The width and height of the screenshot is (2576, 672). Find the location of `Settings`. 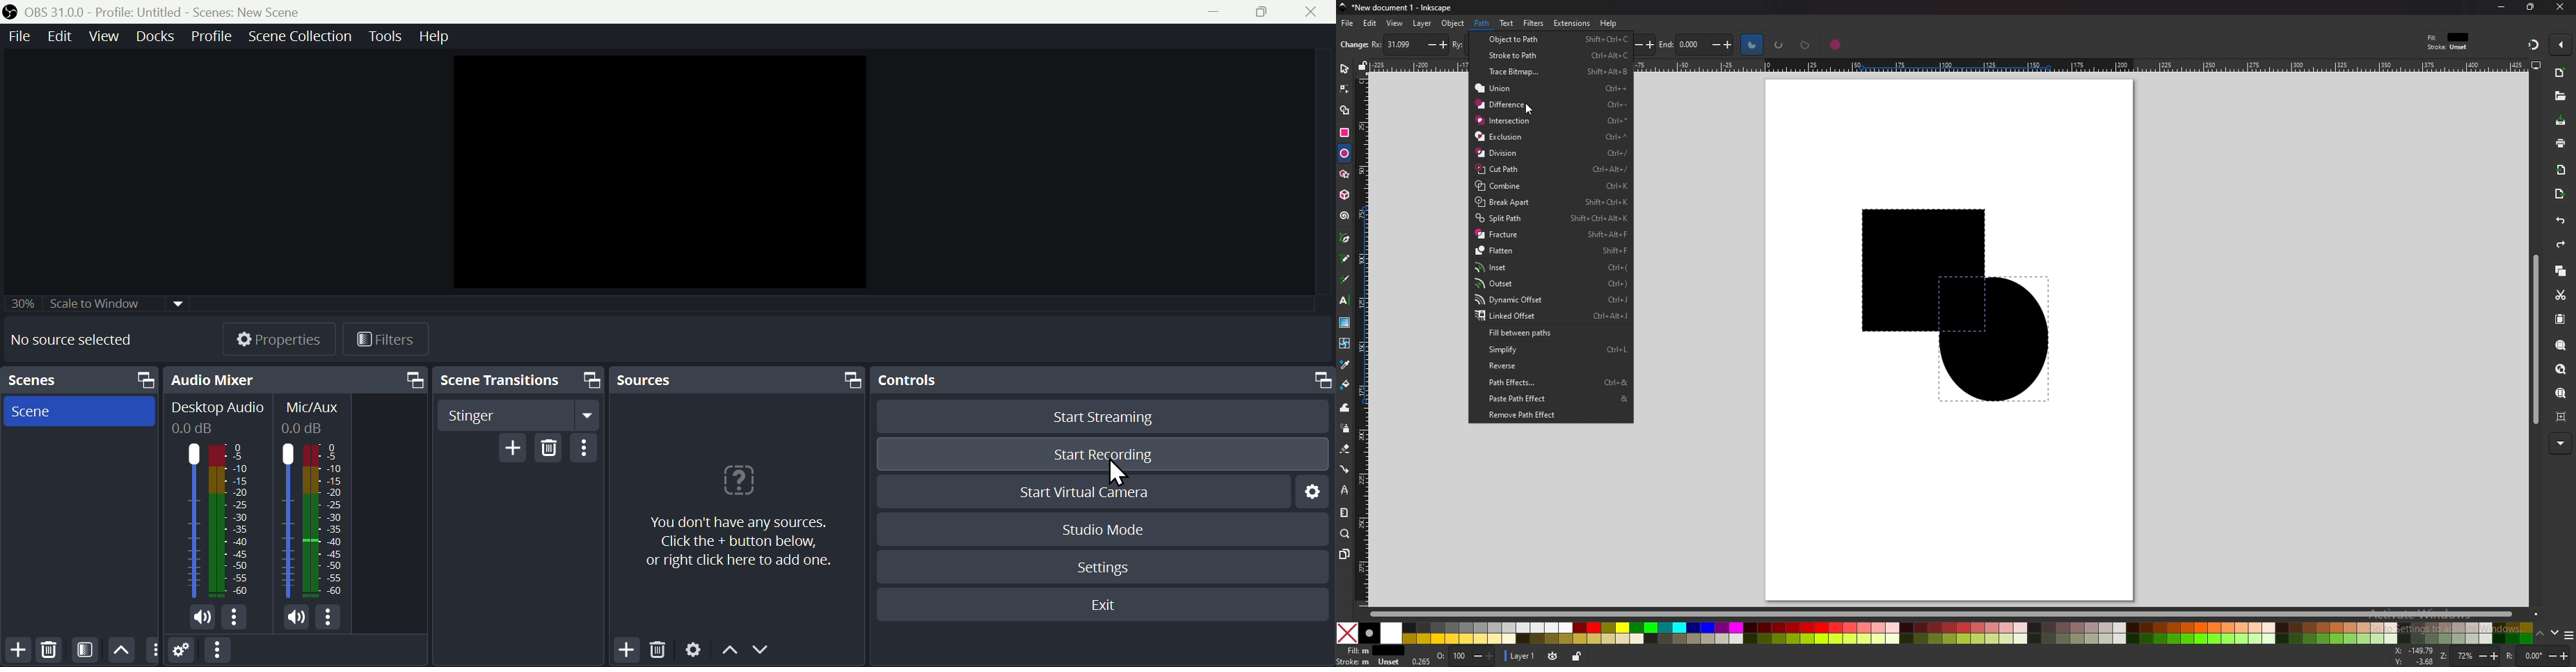

Settings is located at coordinates (696, 650).